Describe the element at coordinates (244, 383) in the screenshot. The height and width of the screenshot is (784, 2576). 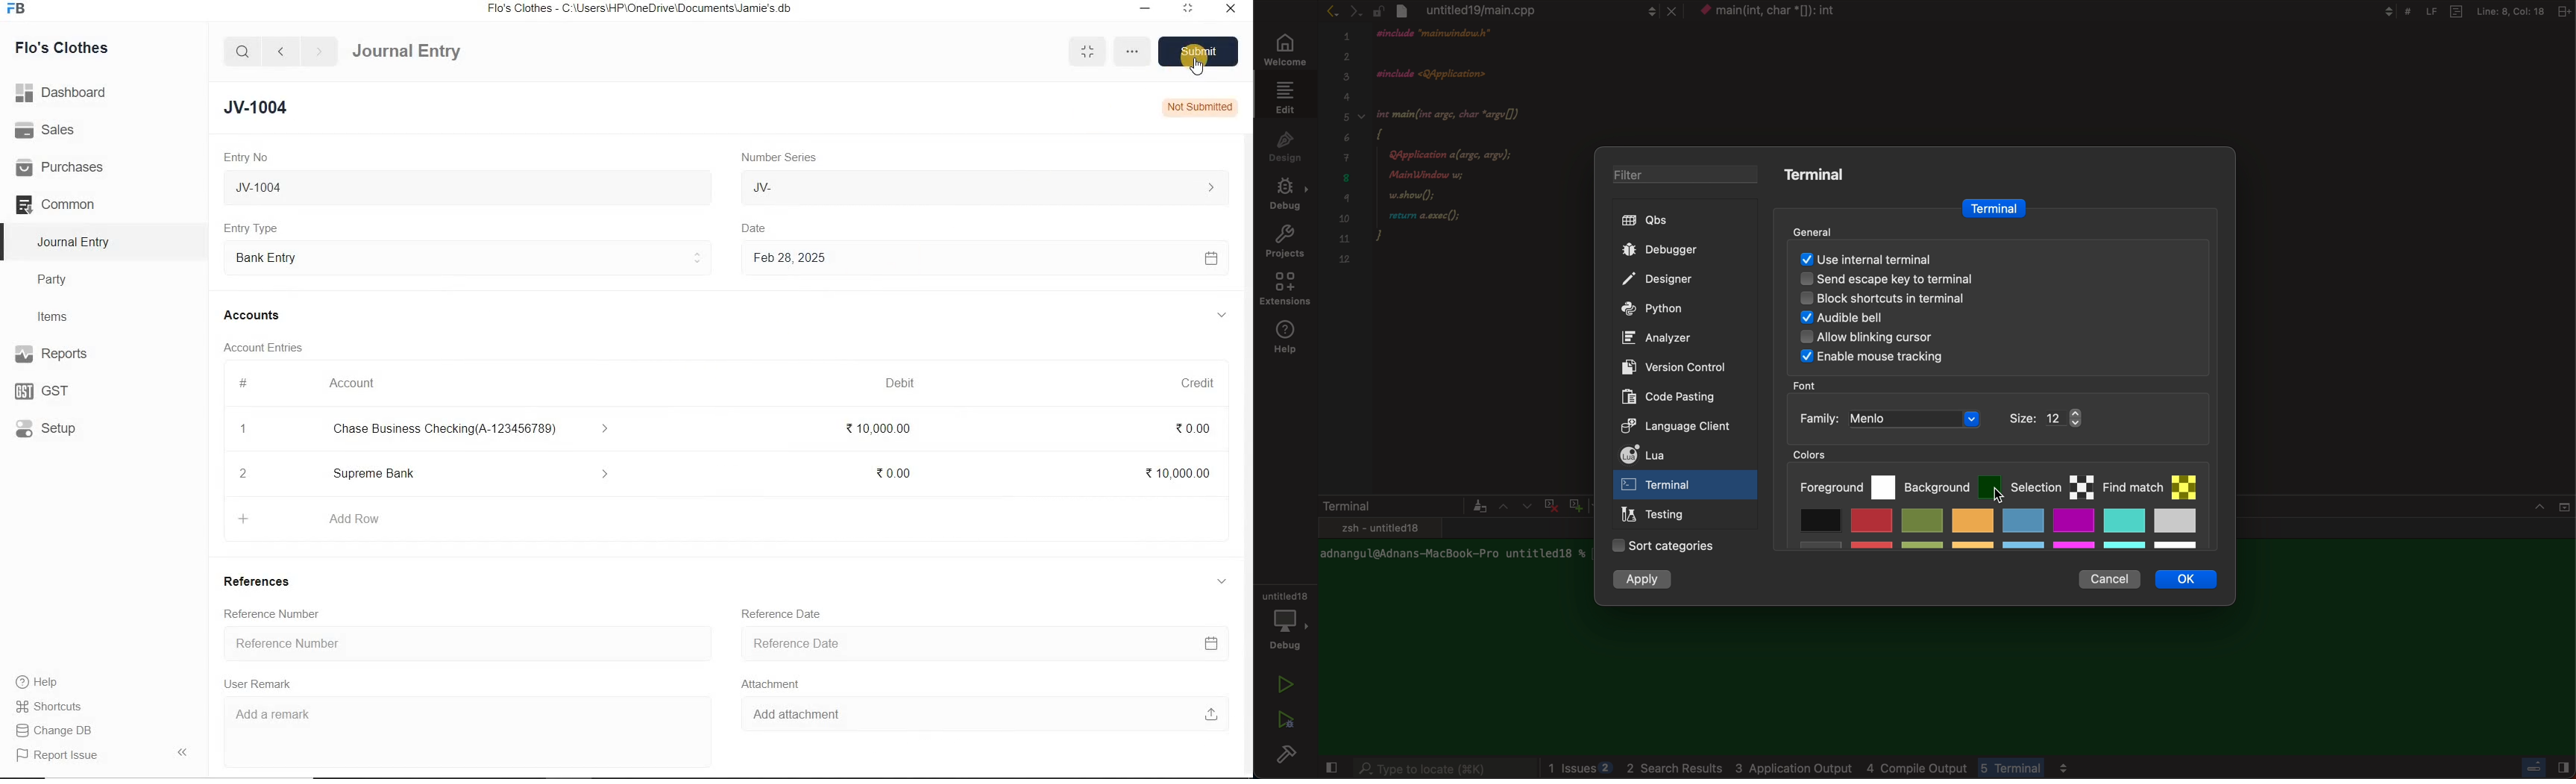
I see `#` at that location.